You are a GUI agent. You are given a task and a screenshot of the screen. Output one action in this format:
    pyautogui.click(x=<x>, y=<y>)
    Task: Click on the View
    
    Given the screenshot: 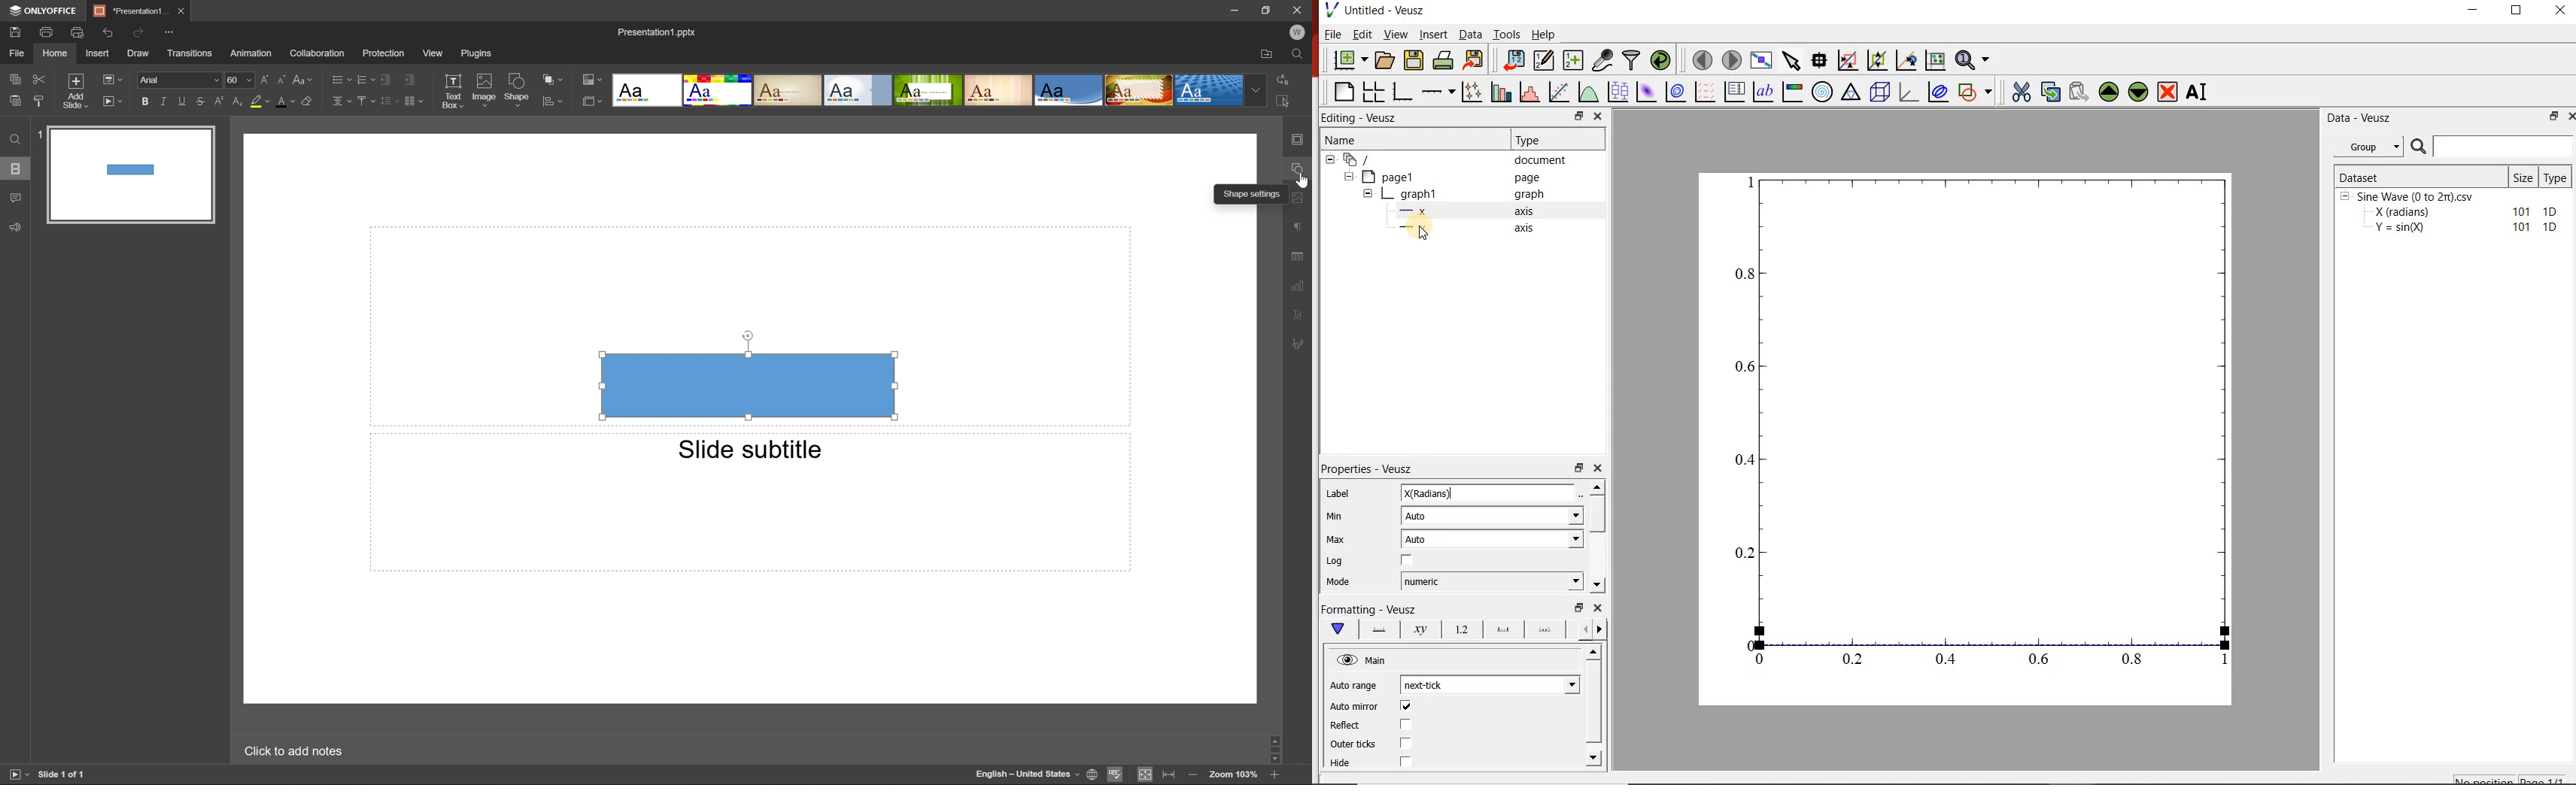 What is the action you would take?
    pyautogui.click(x=432, y=52)
    